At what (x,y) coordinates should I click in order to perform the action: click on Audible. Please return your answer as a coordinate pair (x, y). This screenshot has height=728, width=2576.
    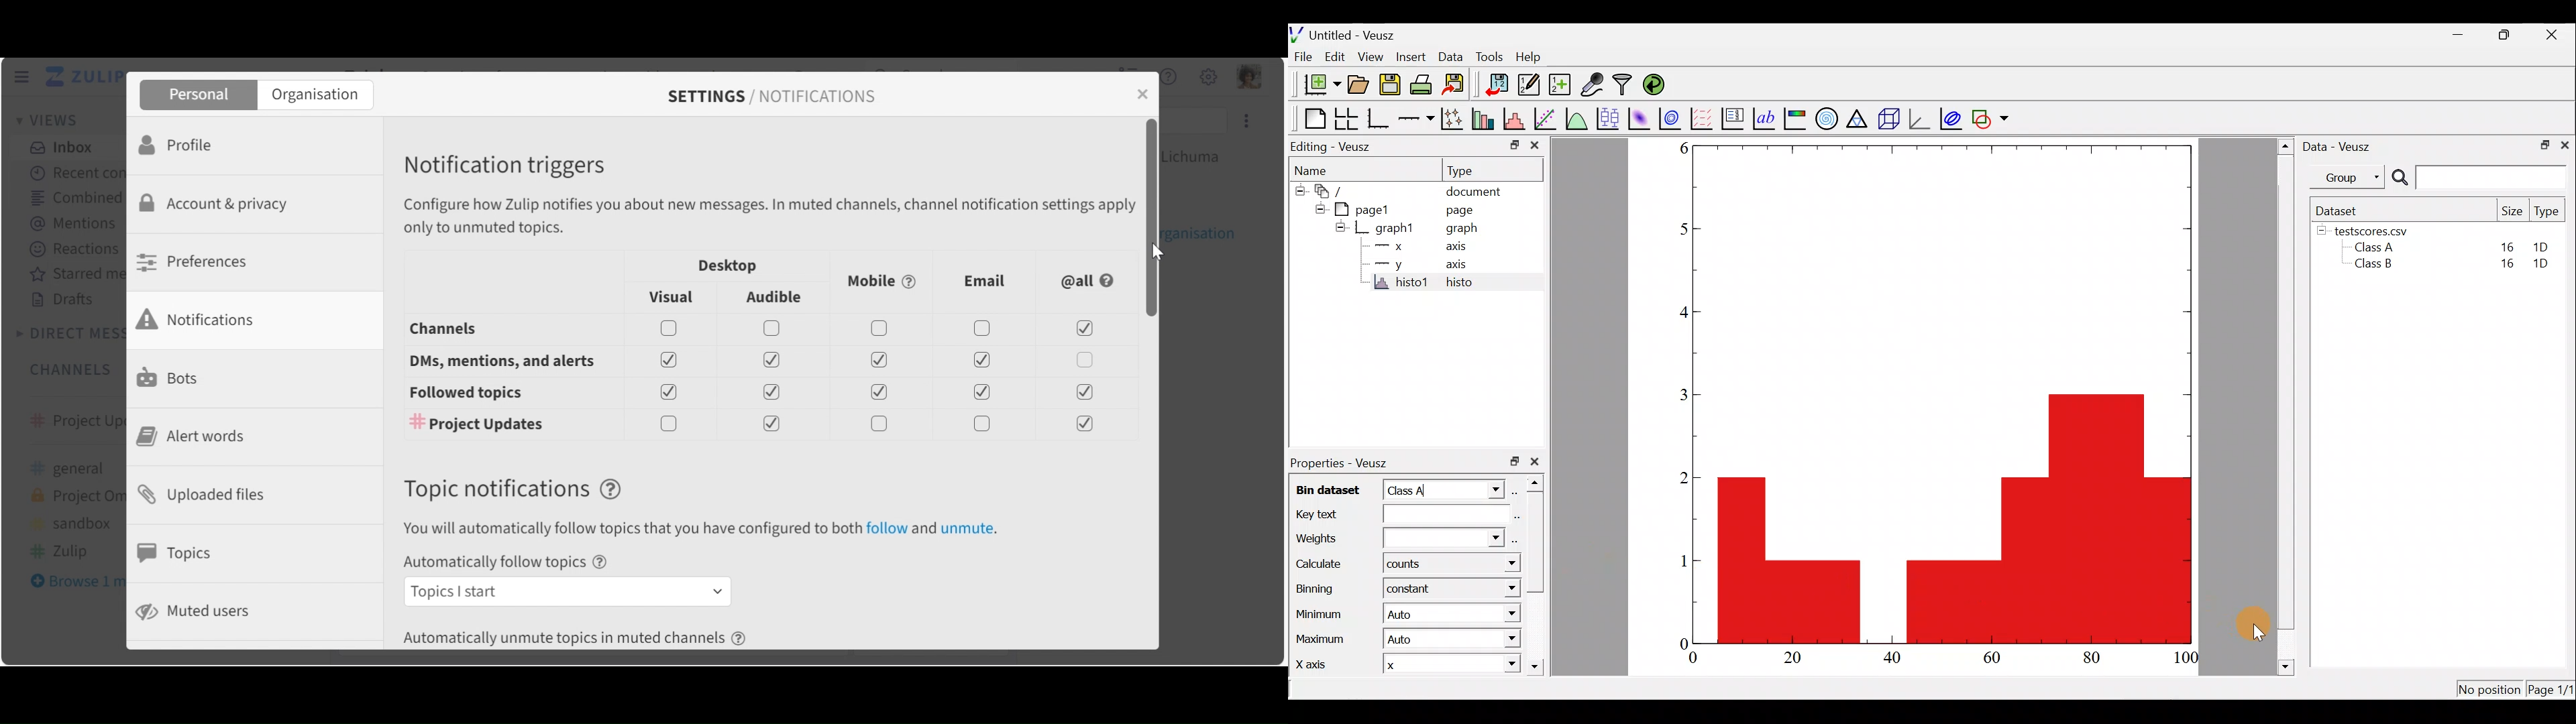
    Looking at the image, I should click on (776, 298).